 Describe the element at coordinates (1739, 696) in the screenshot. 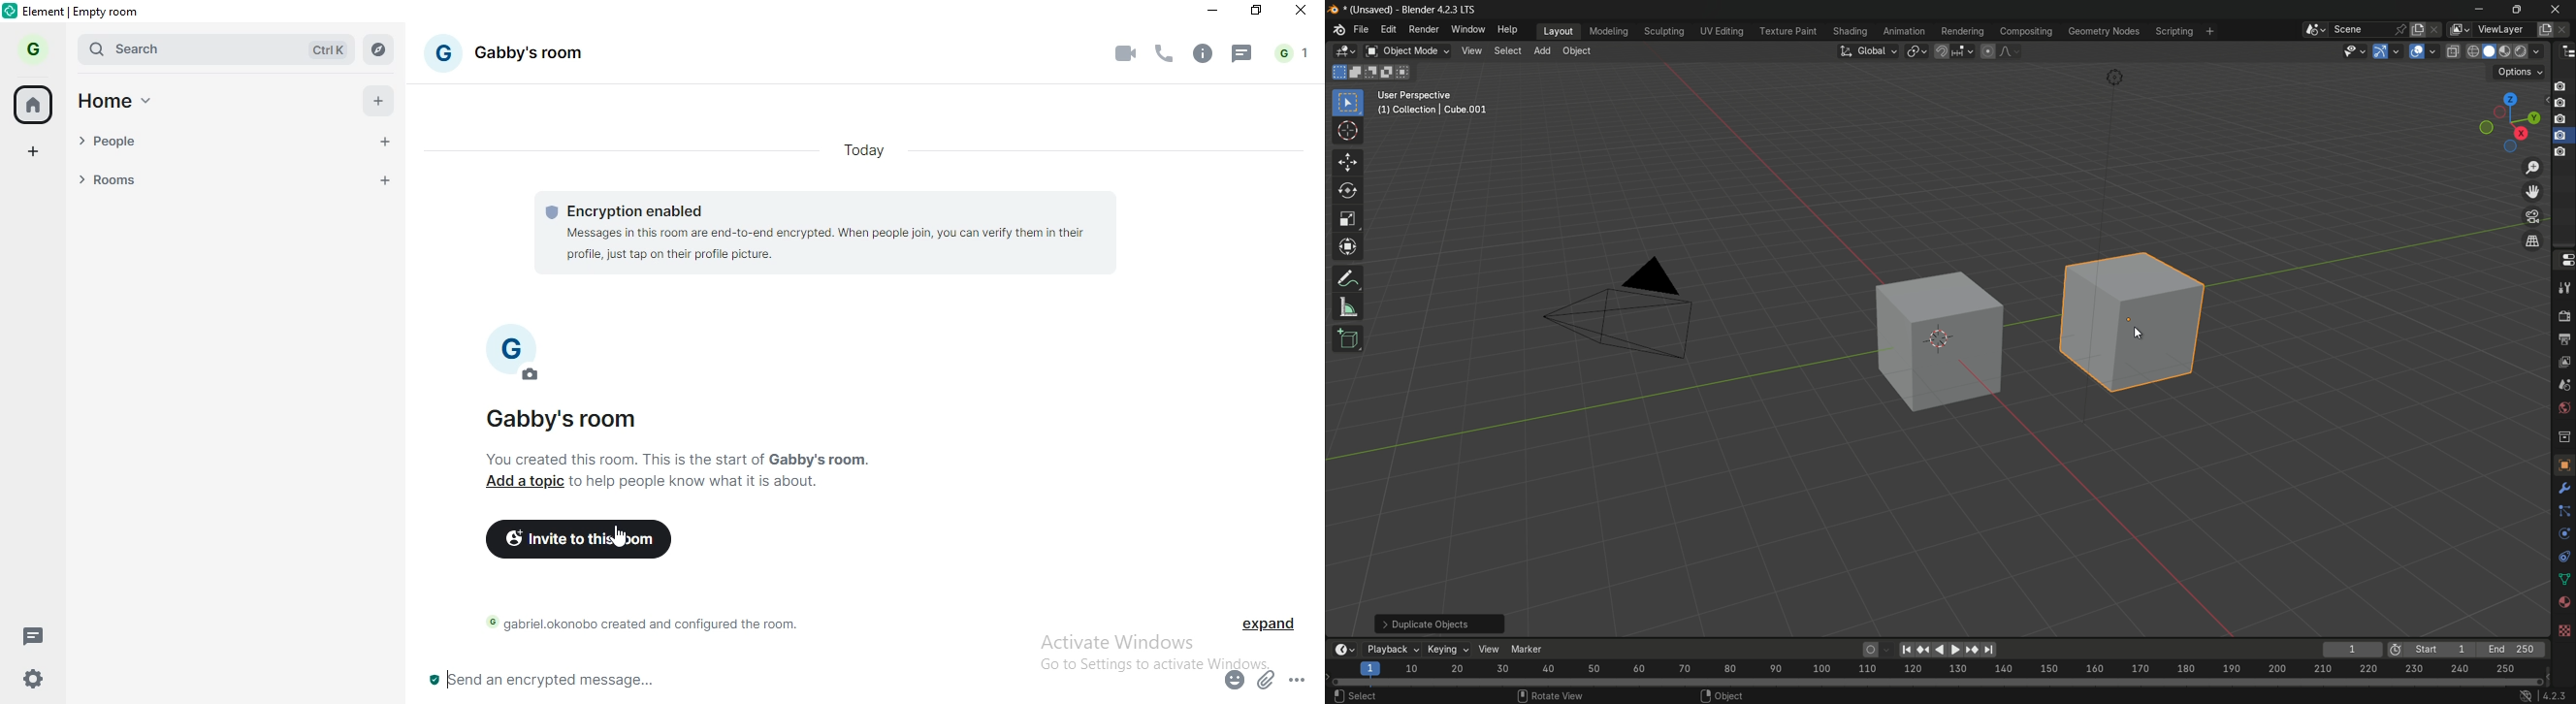

I see `Snap Invert` at that location.